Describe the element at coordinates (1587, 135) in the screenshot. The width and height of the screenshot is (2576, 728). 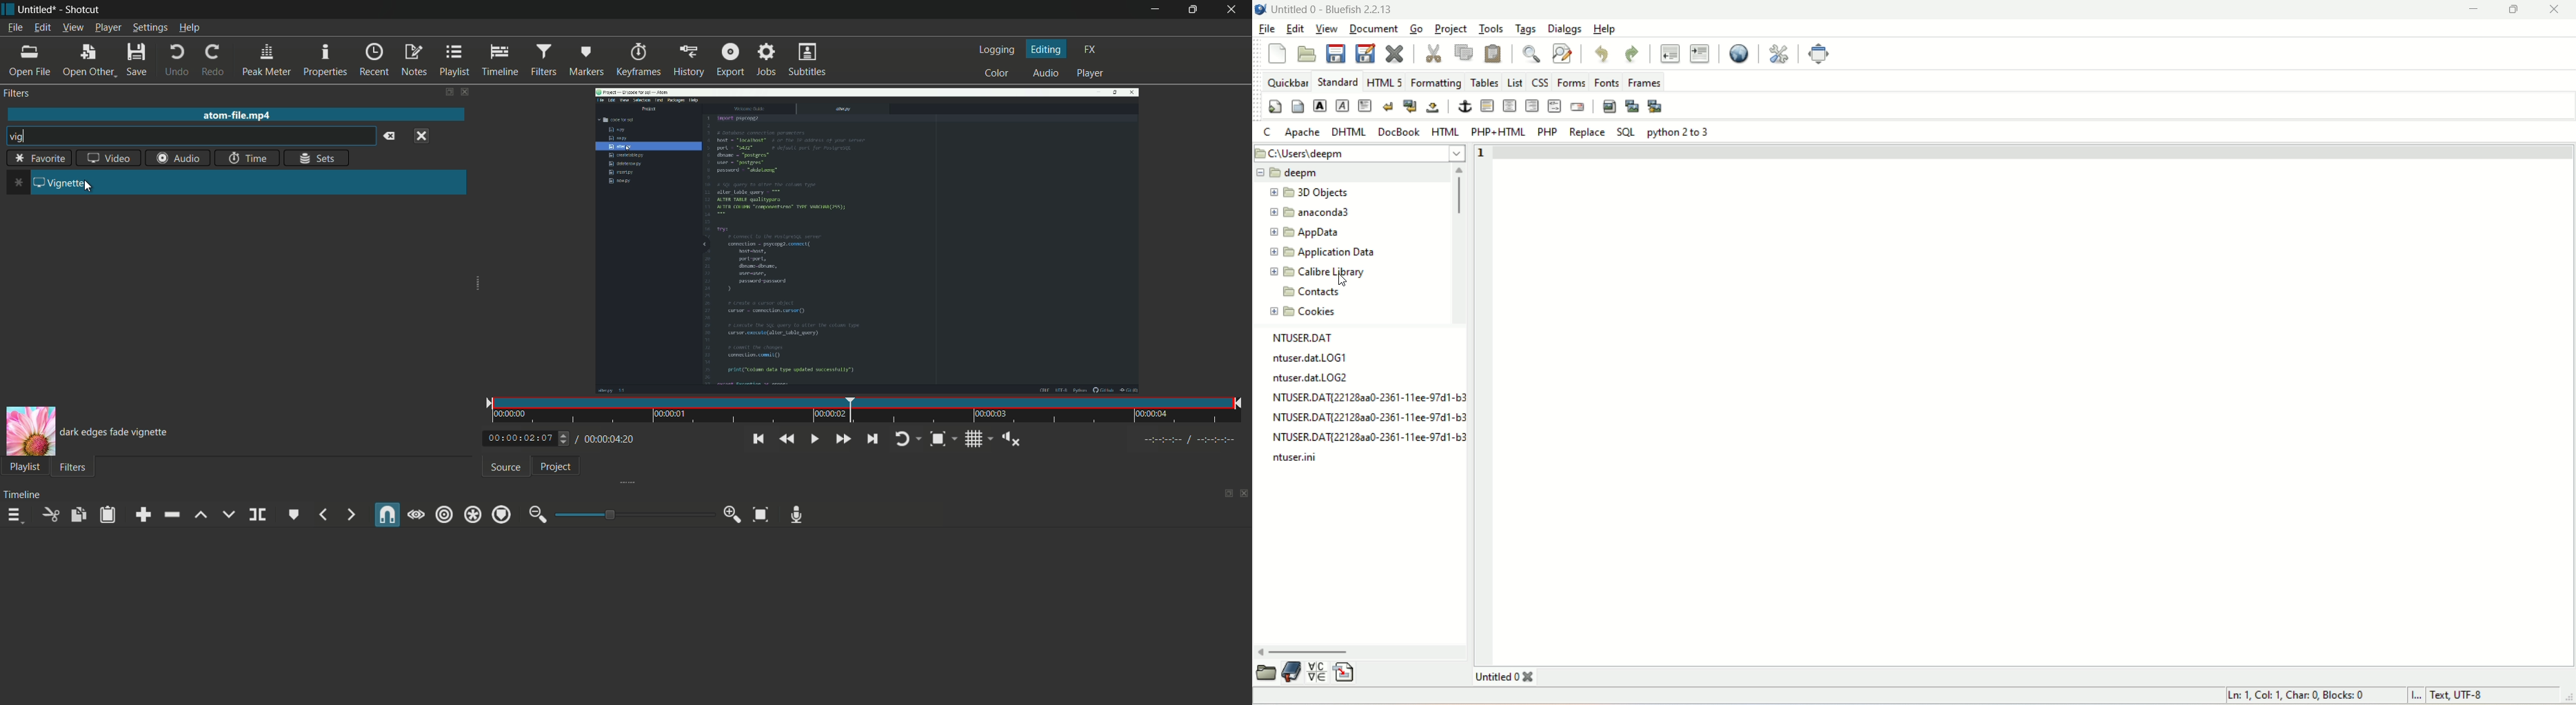
I see `REPLACE` at that location.